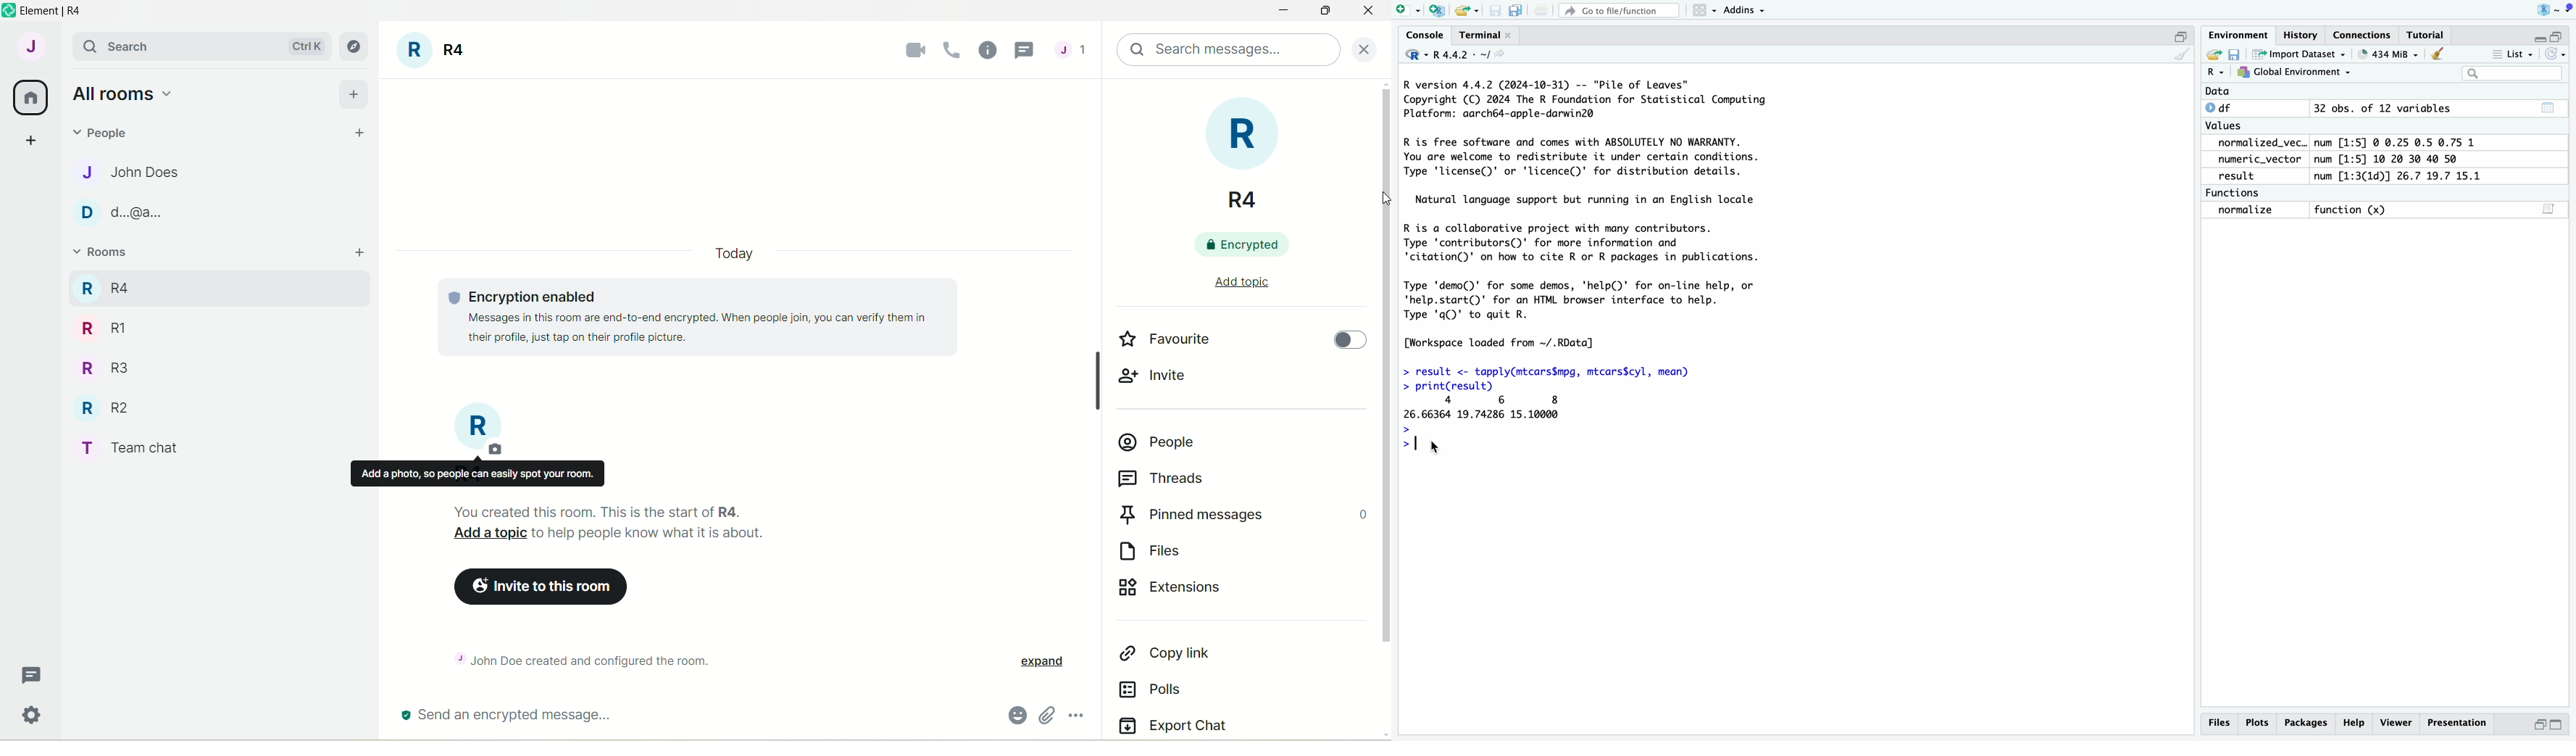  Describe the element at coordinates (1424, 34) in the screenshot. I see `Console` at that location.